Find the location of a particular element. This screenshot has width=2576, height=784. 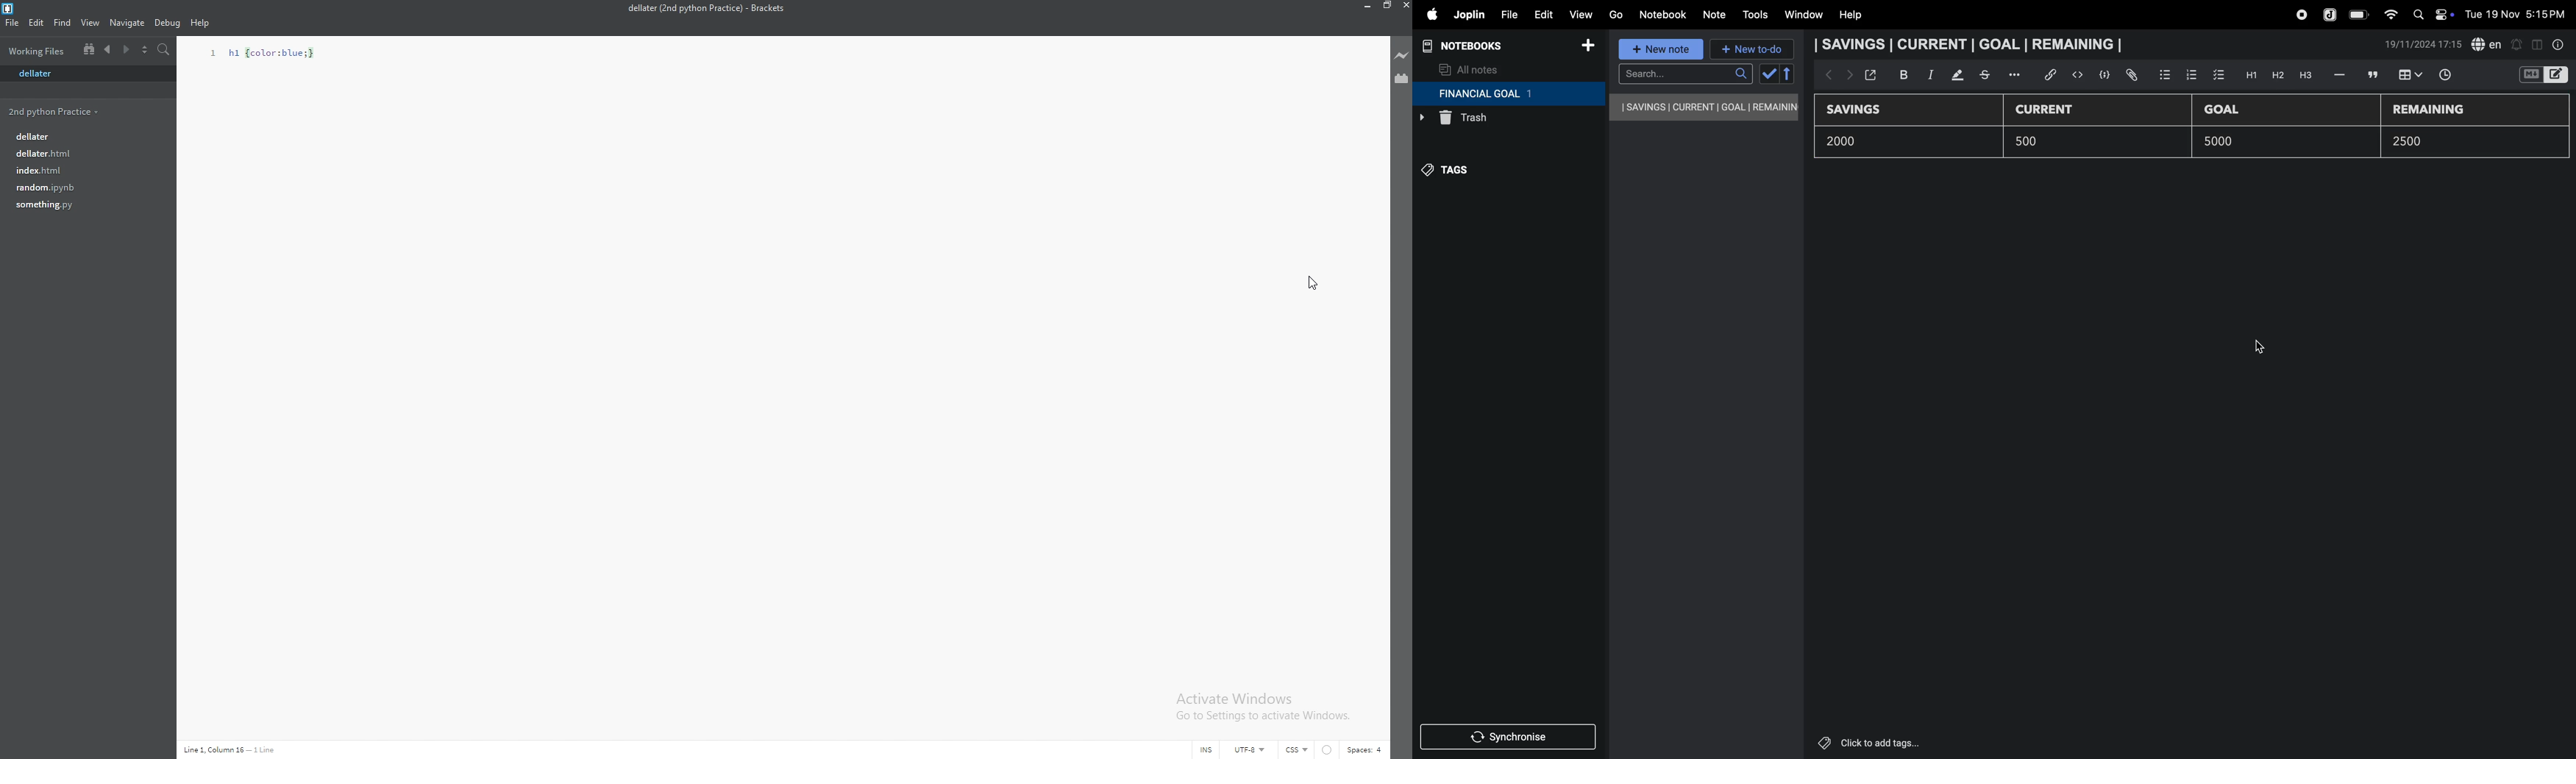

2000 is located at coordinates (1848, 141).